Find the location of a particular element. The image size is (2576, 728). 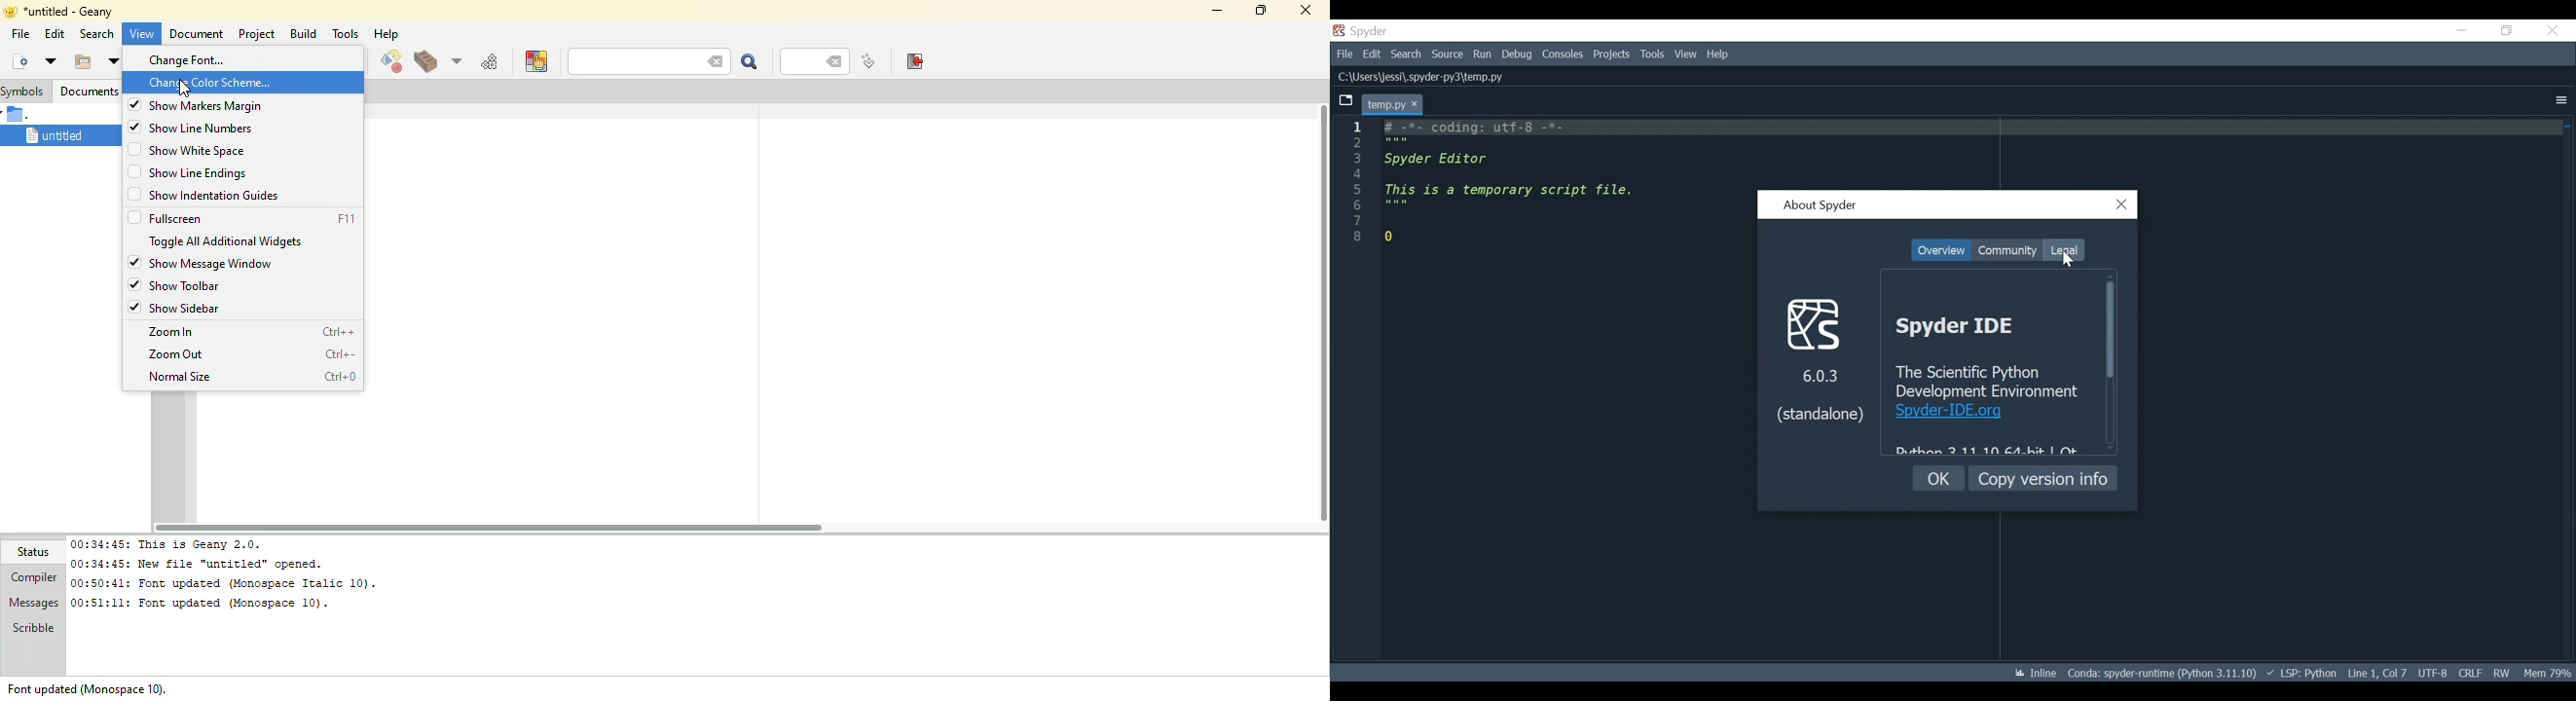

‘Mem 80% is located at coordinates (2550, 672).